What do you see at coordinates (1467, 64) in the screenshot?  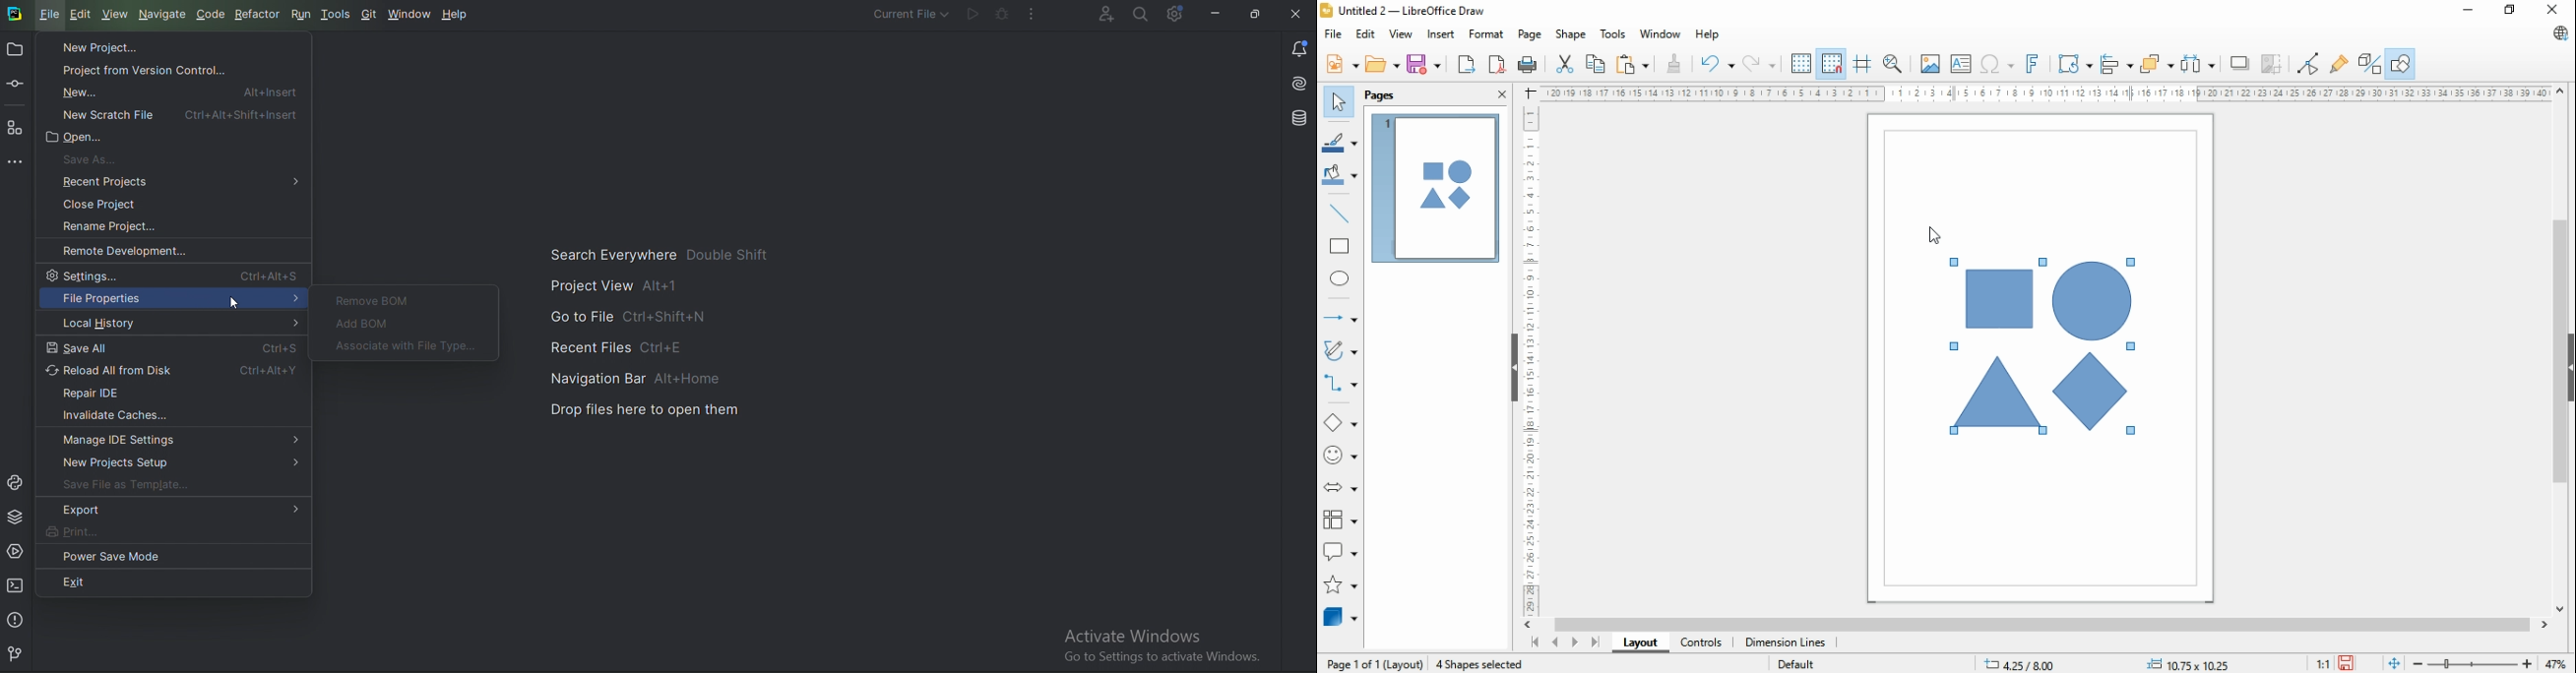 I see `export` at bounding box center [1467, 64].